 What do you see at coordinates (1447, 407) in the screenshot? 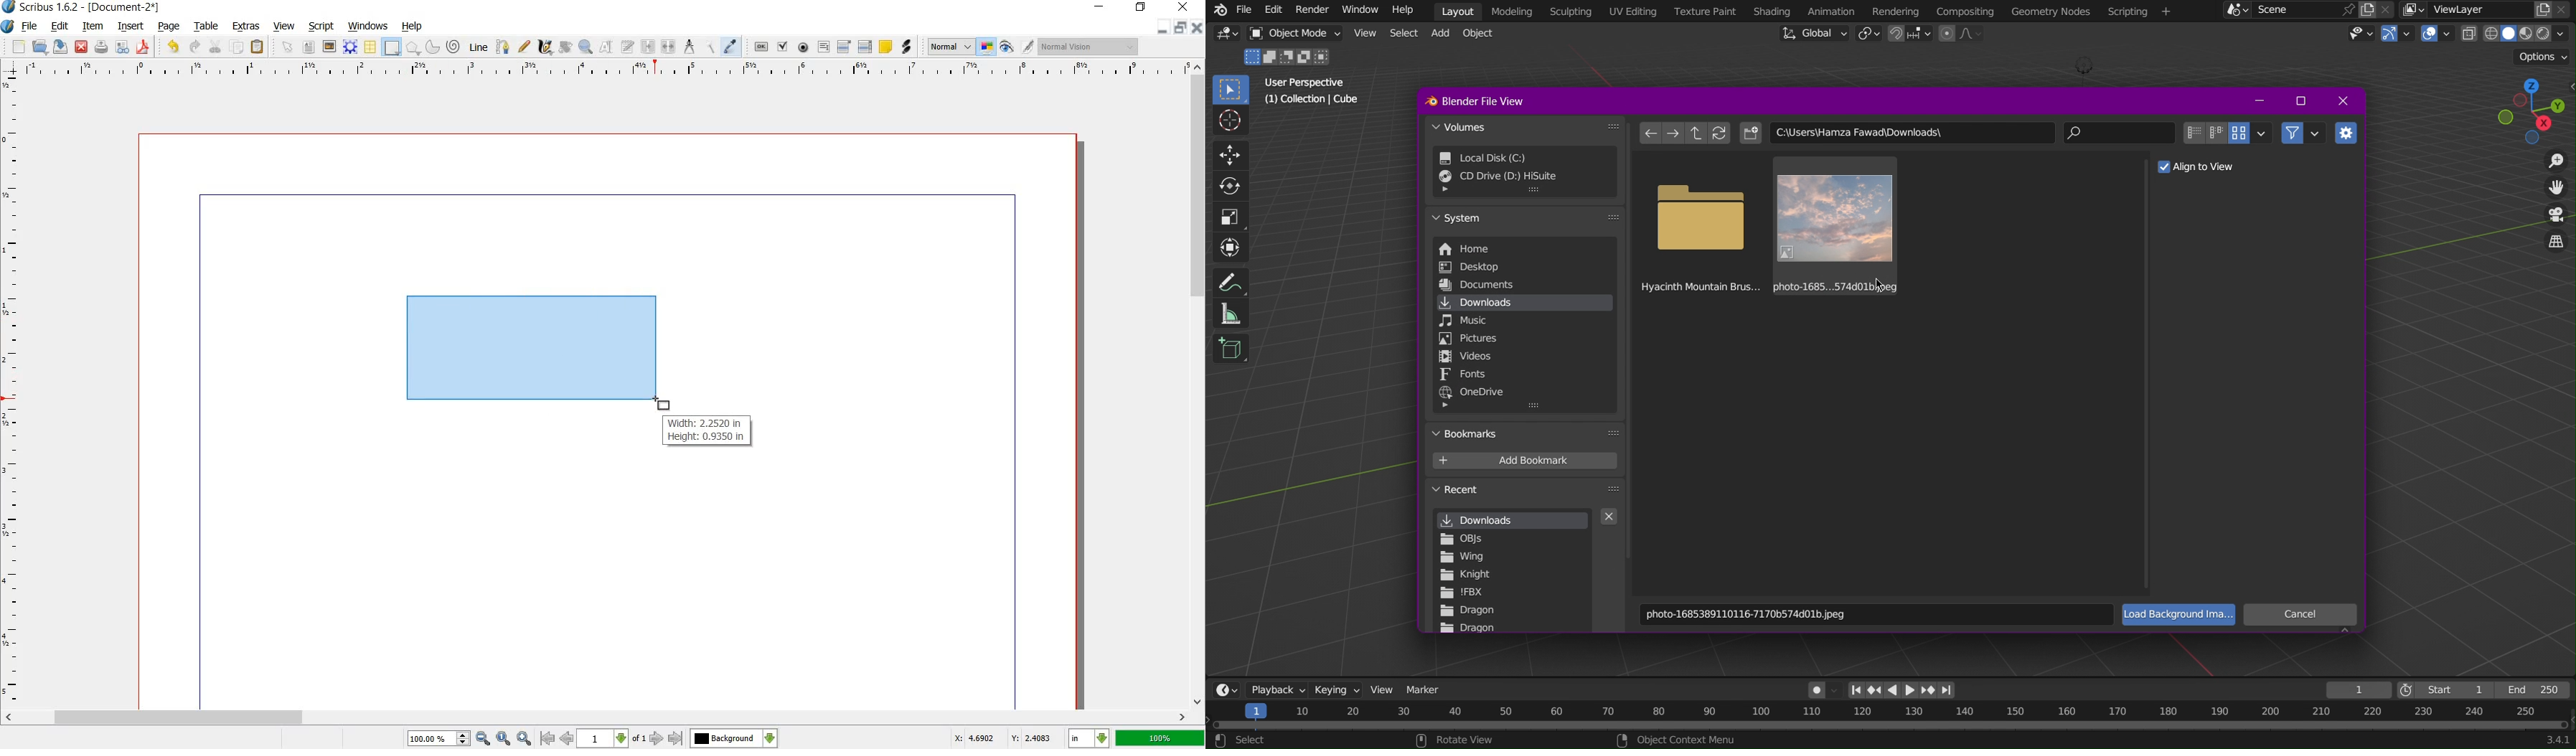
I see `expand` at bounding box center [1447, 407].